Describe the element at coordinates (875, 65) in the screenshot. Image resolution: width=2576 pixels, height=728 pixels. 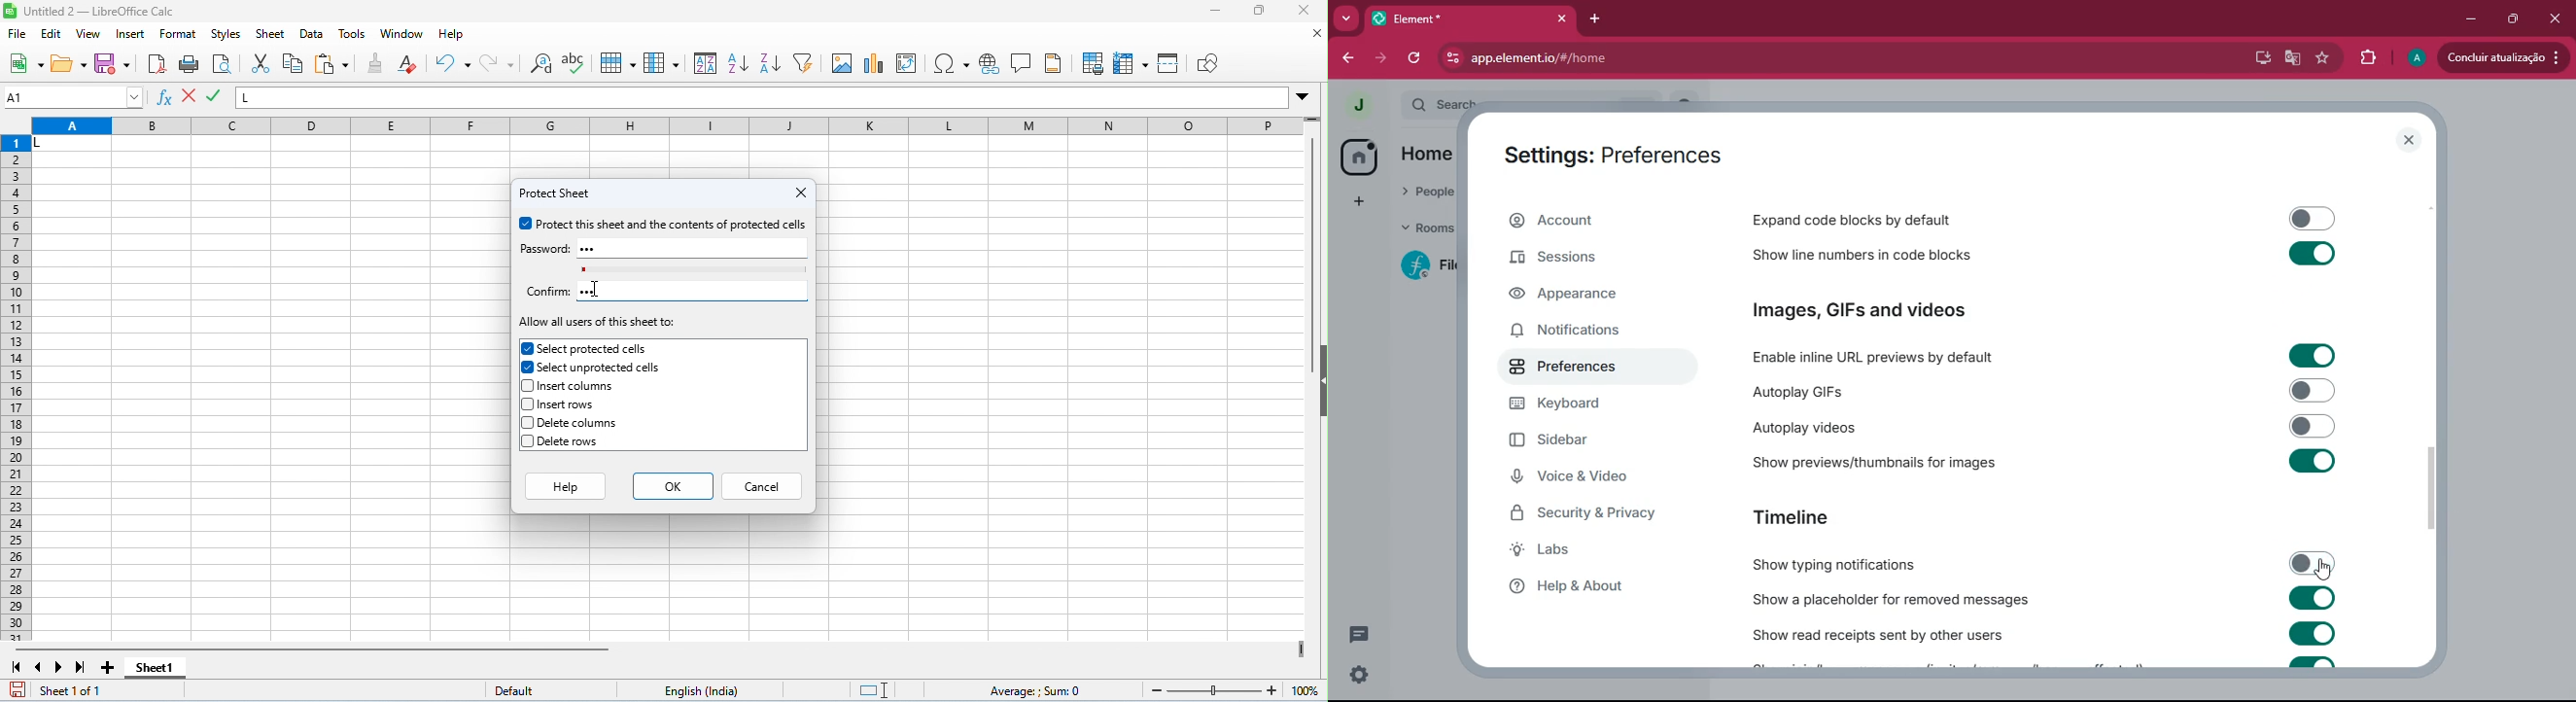
I see `insert chart` at that location.